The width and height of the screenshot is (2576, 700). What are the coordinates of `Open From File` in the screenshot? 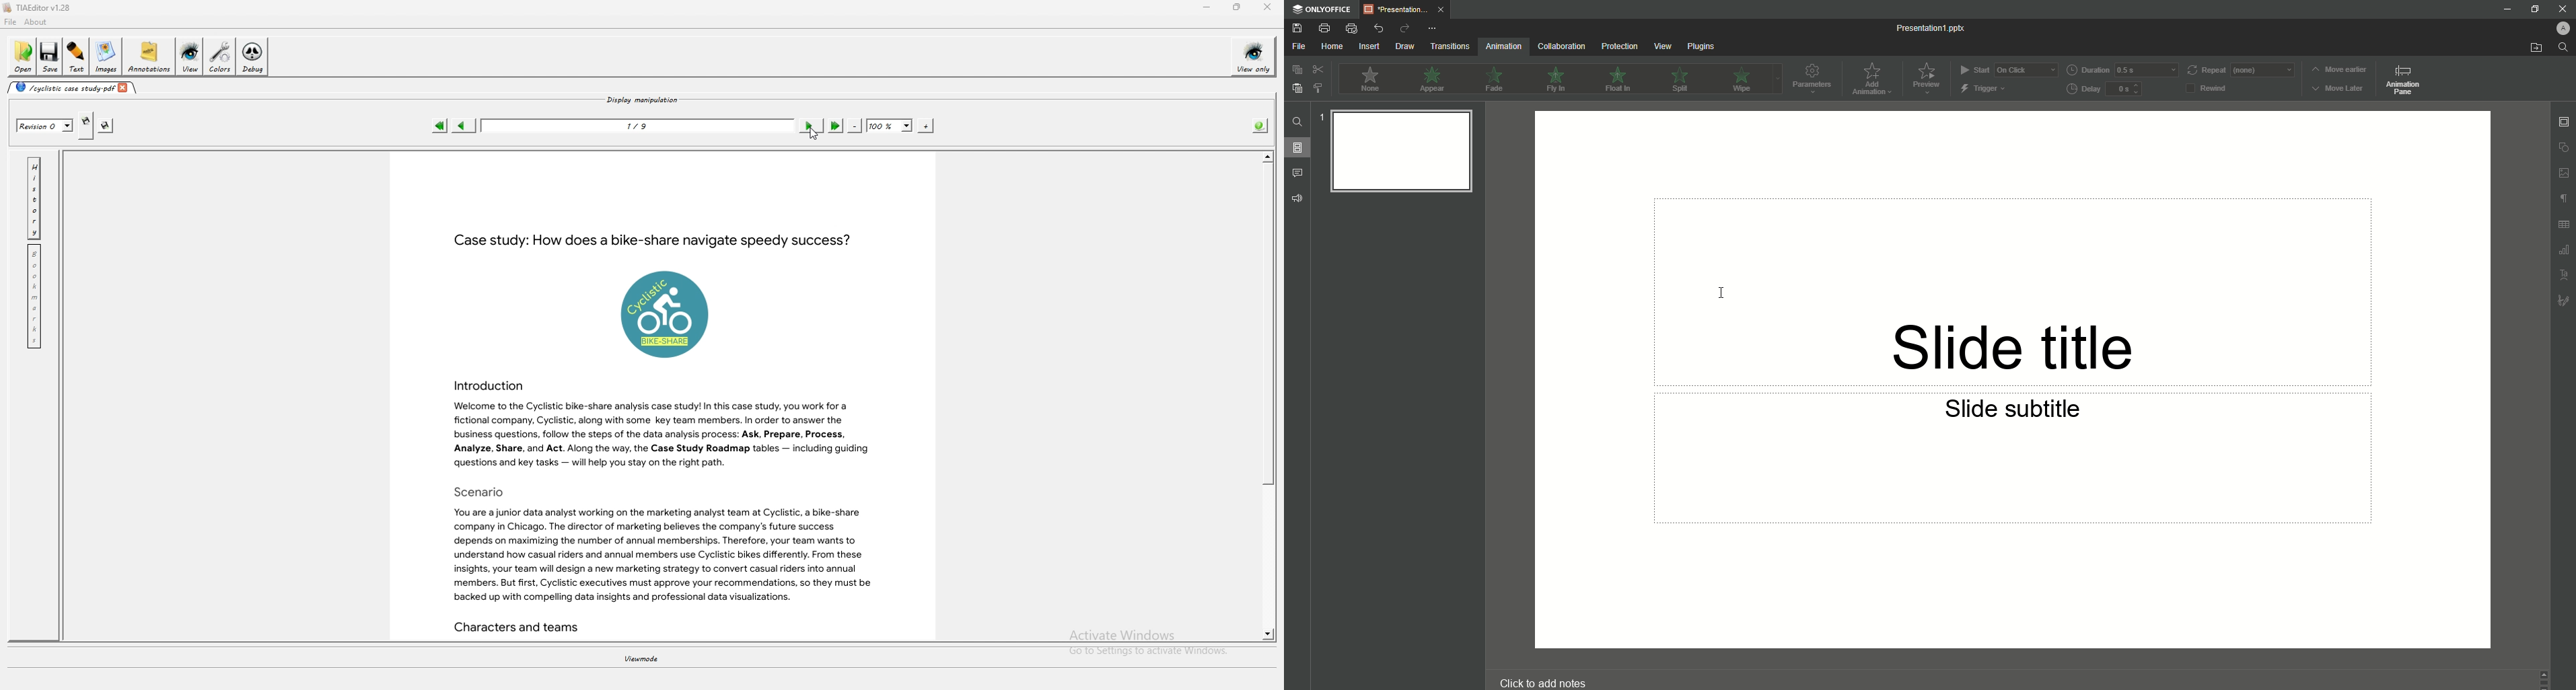 It's located at (2529, 48).